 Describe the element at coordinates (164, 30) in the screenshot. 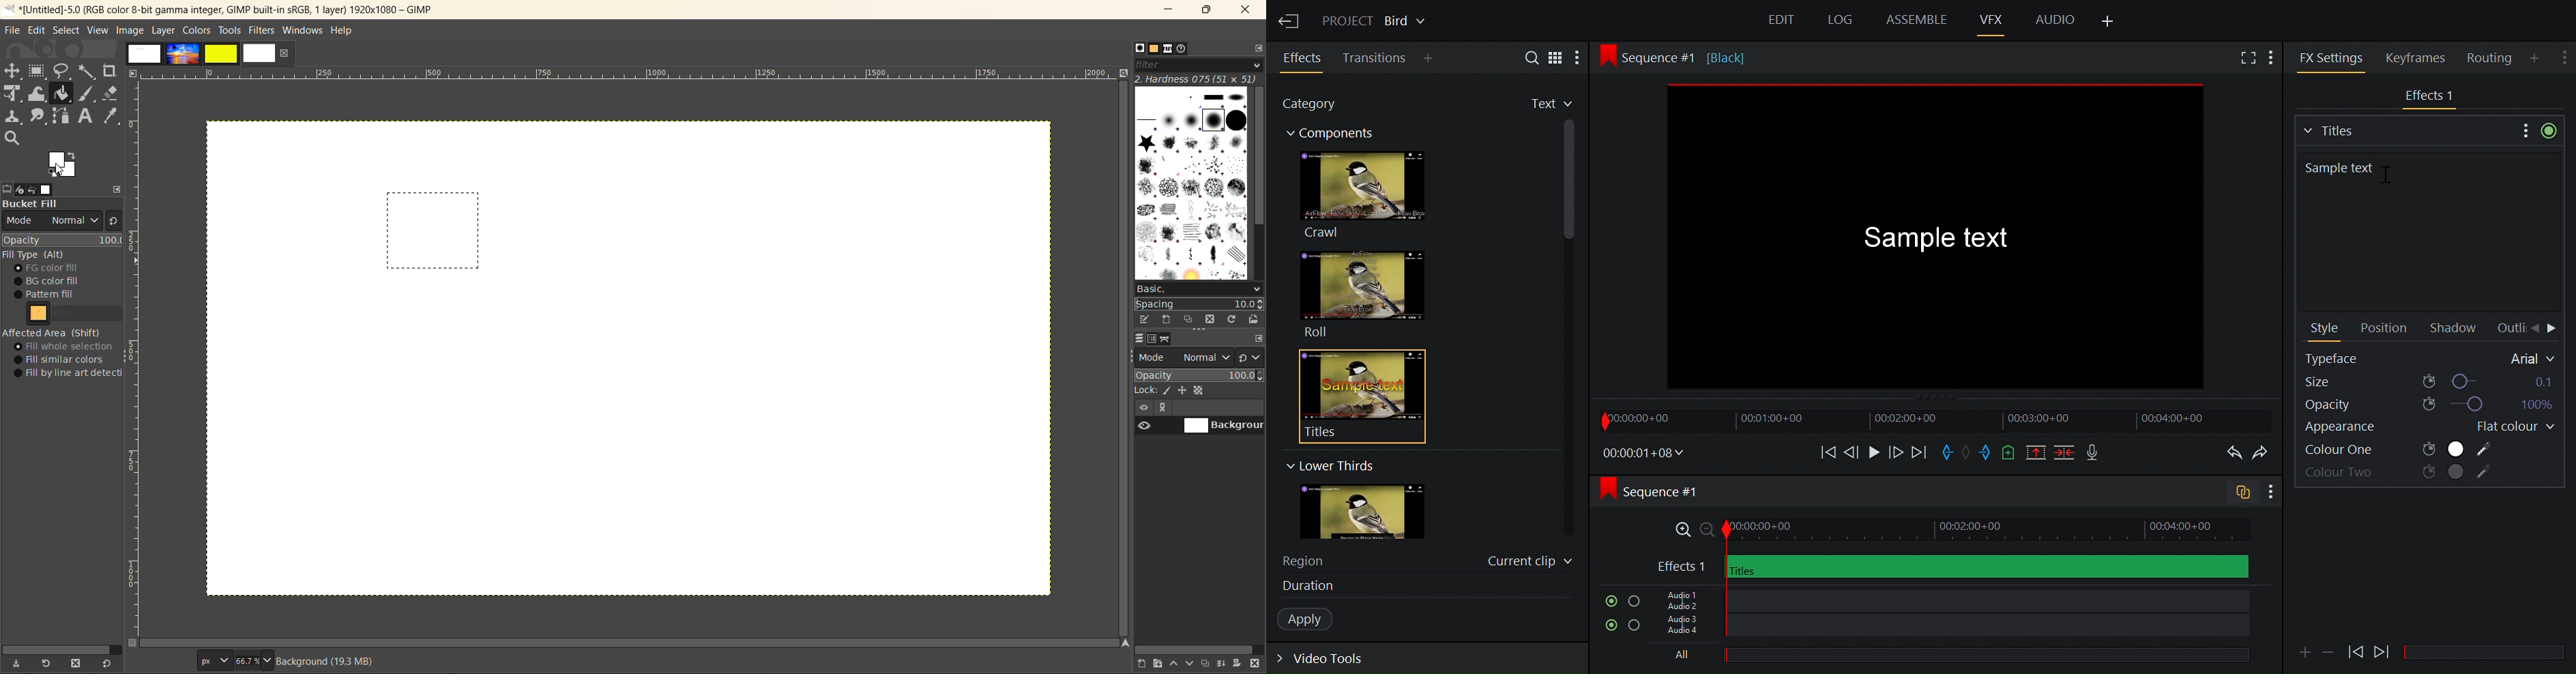

I see `layer` at that location.